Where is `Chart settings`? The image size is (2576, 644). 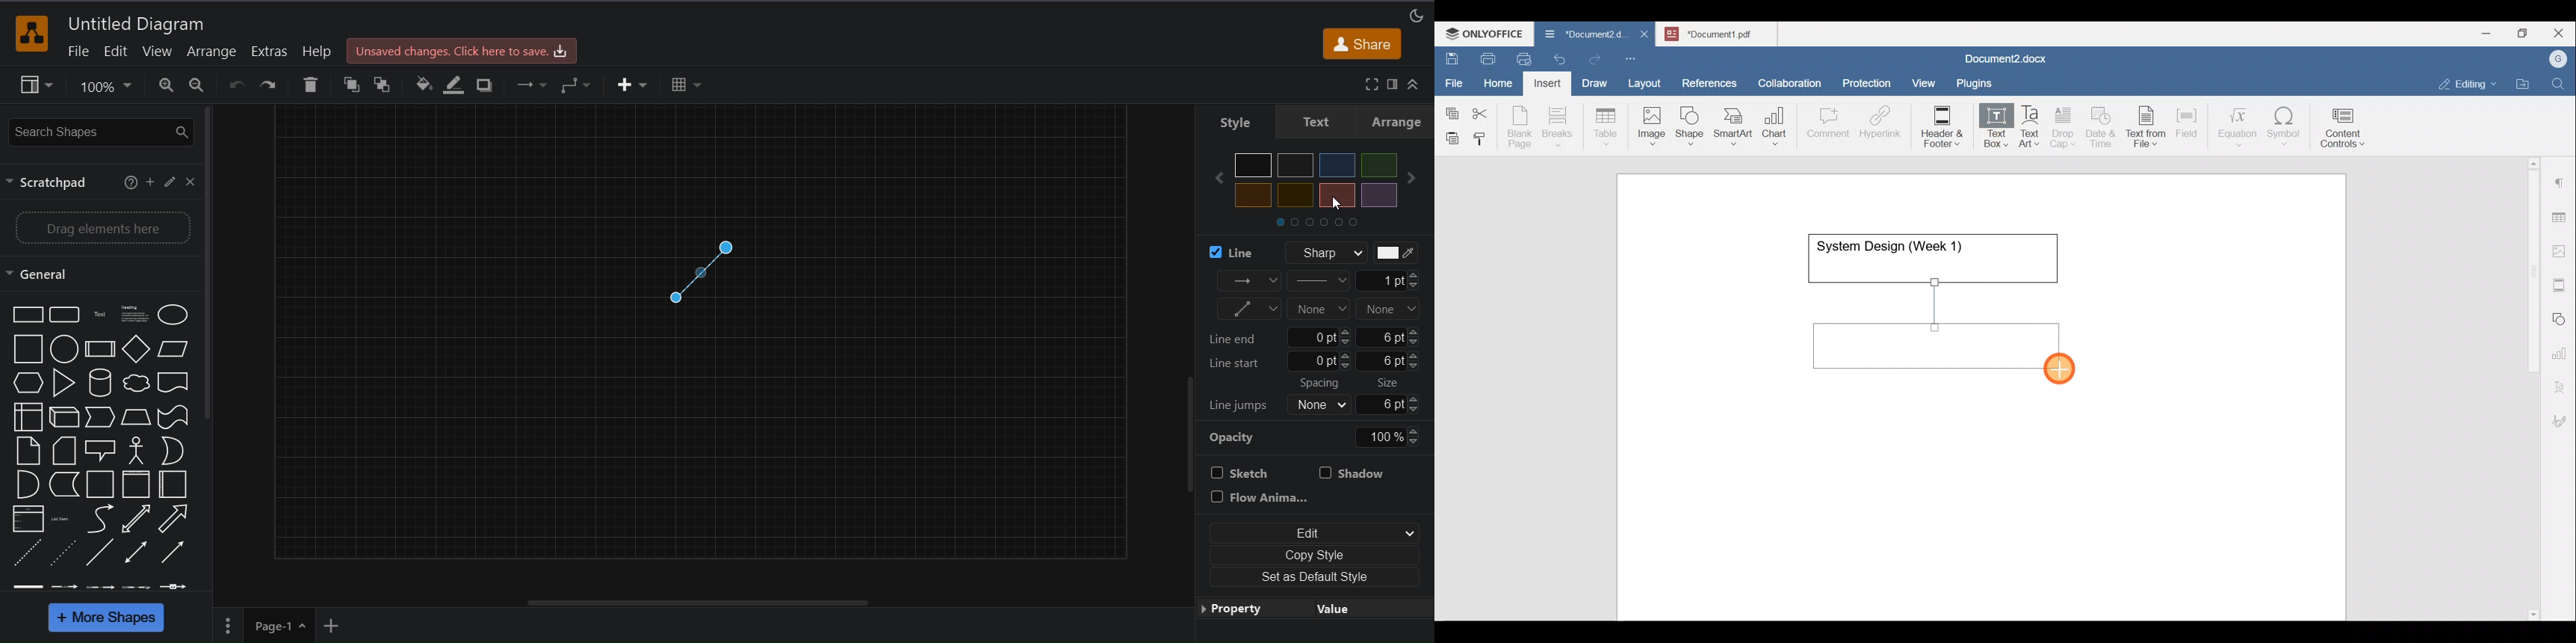 Chart settings is located at coordinates (2562, 348).